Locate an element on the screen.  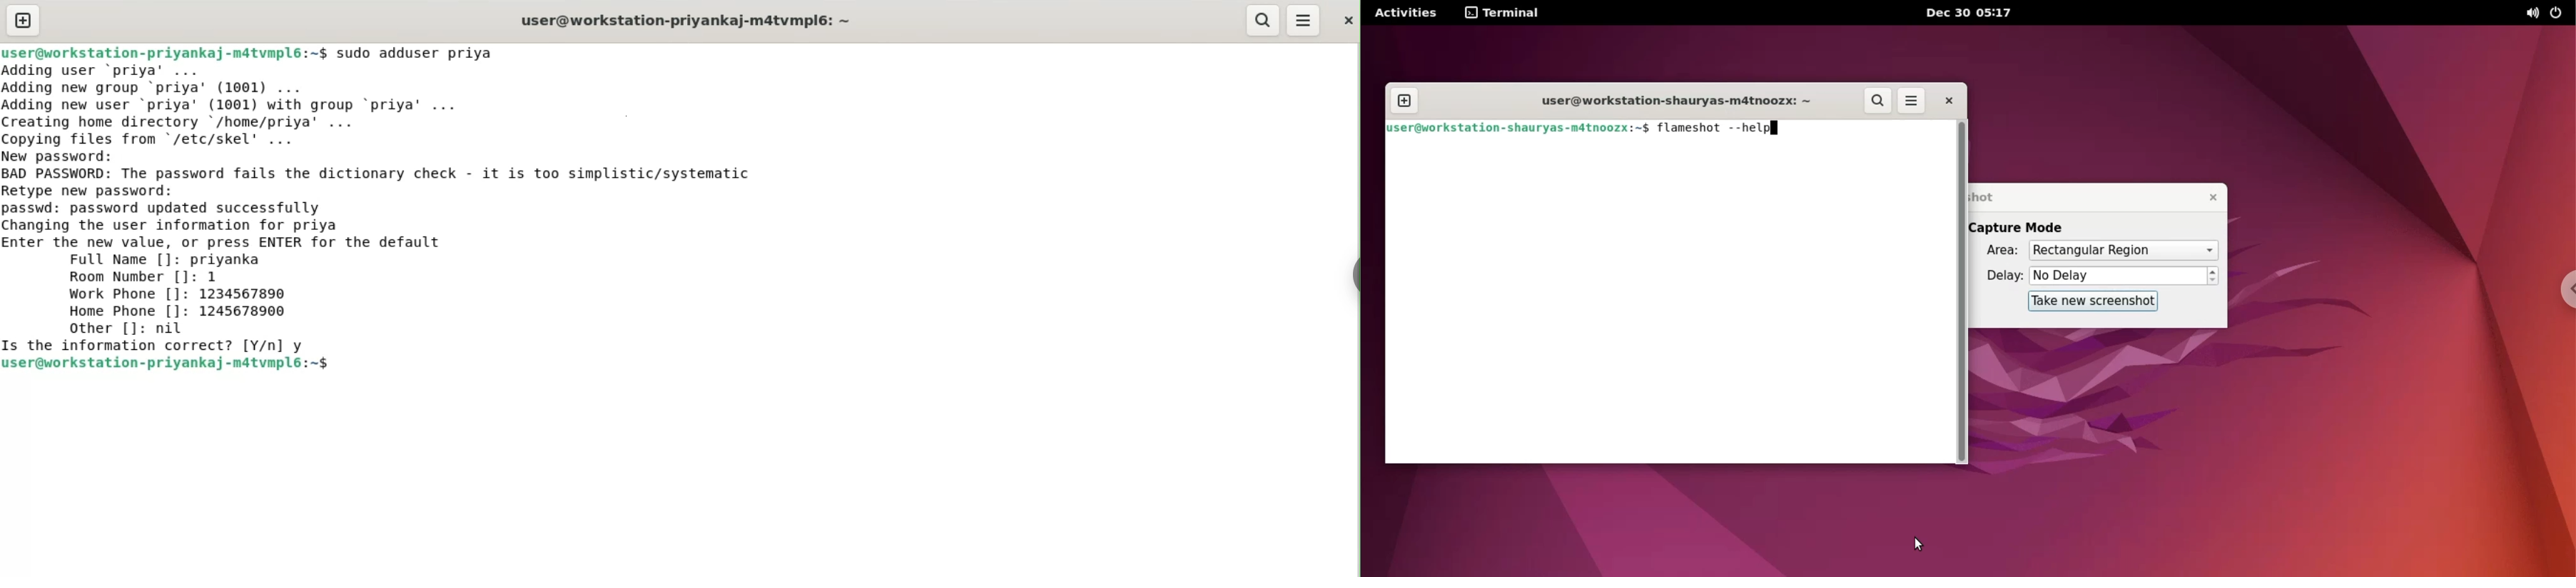
Adding user ‘priya' ...

Adding new group ‘priya’ (1001) ...

Adding new user ‘priya' (1001) with group ‘priya' ...
Creating home directory '/home/priya' ...

Copying files from "/etc/skel' ... is located at coordinates (238, 105).